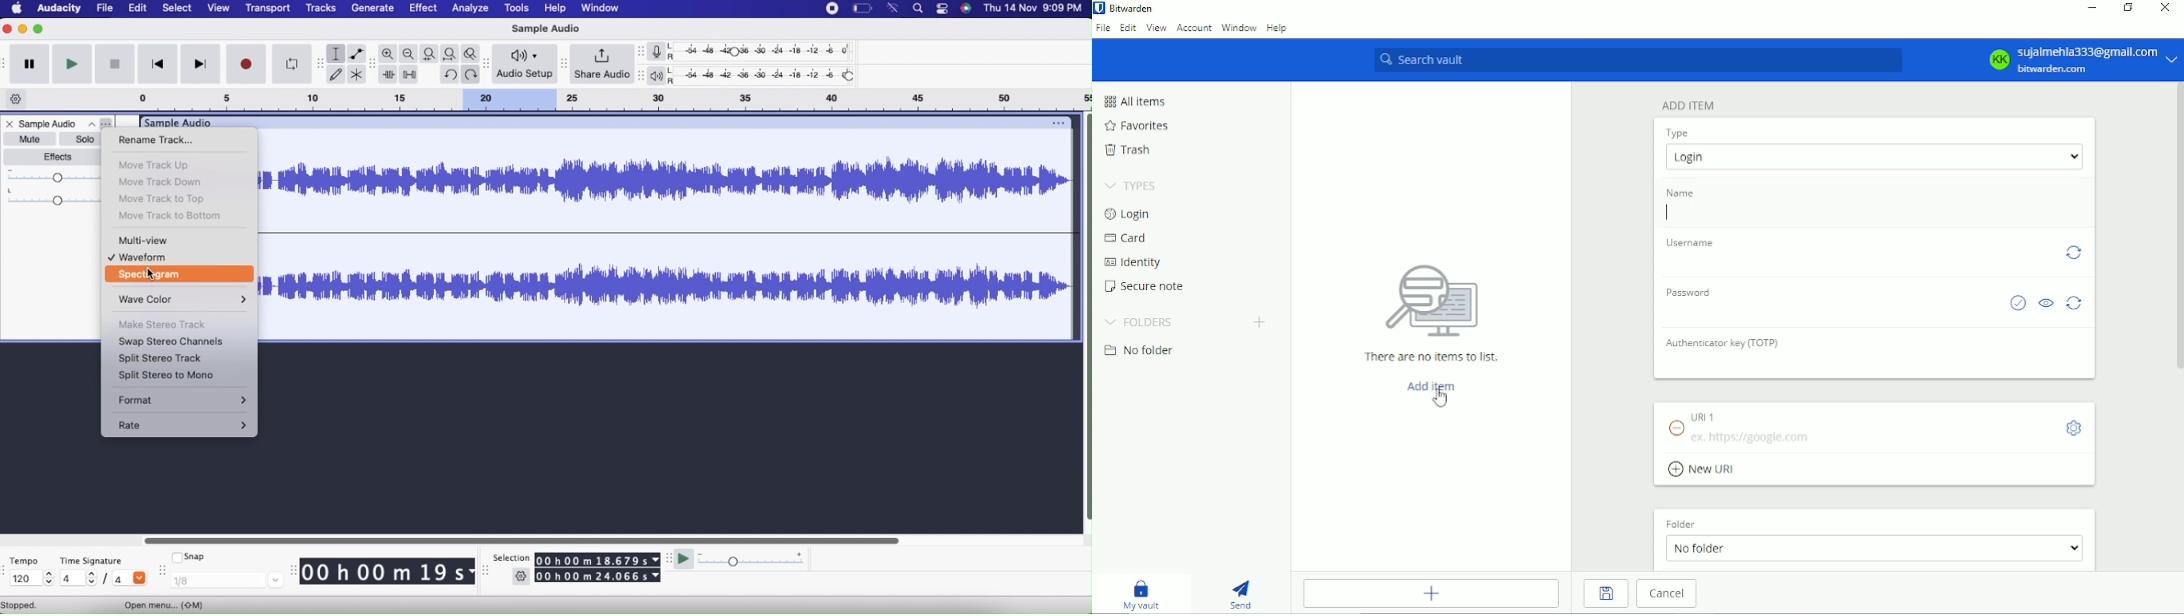 The width and height of the screenshot is (2184, 616). I want to click on Stop, so click(115, 64).